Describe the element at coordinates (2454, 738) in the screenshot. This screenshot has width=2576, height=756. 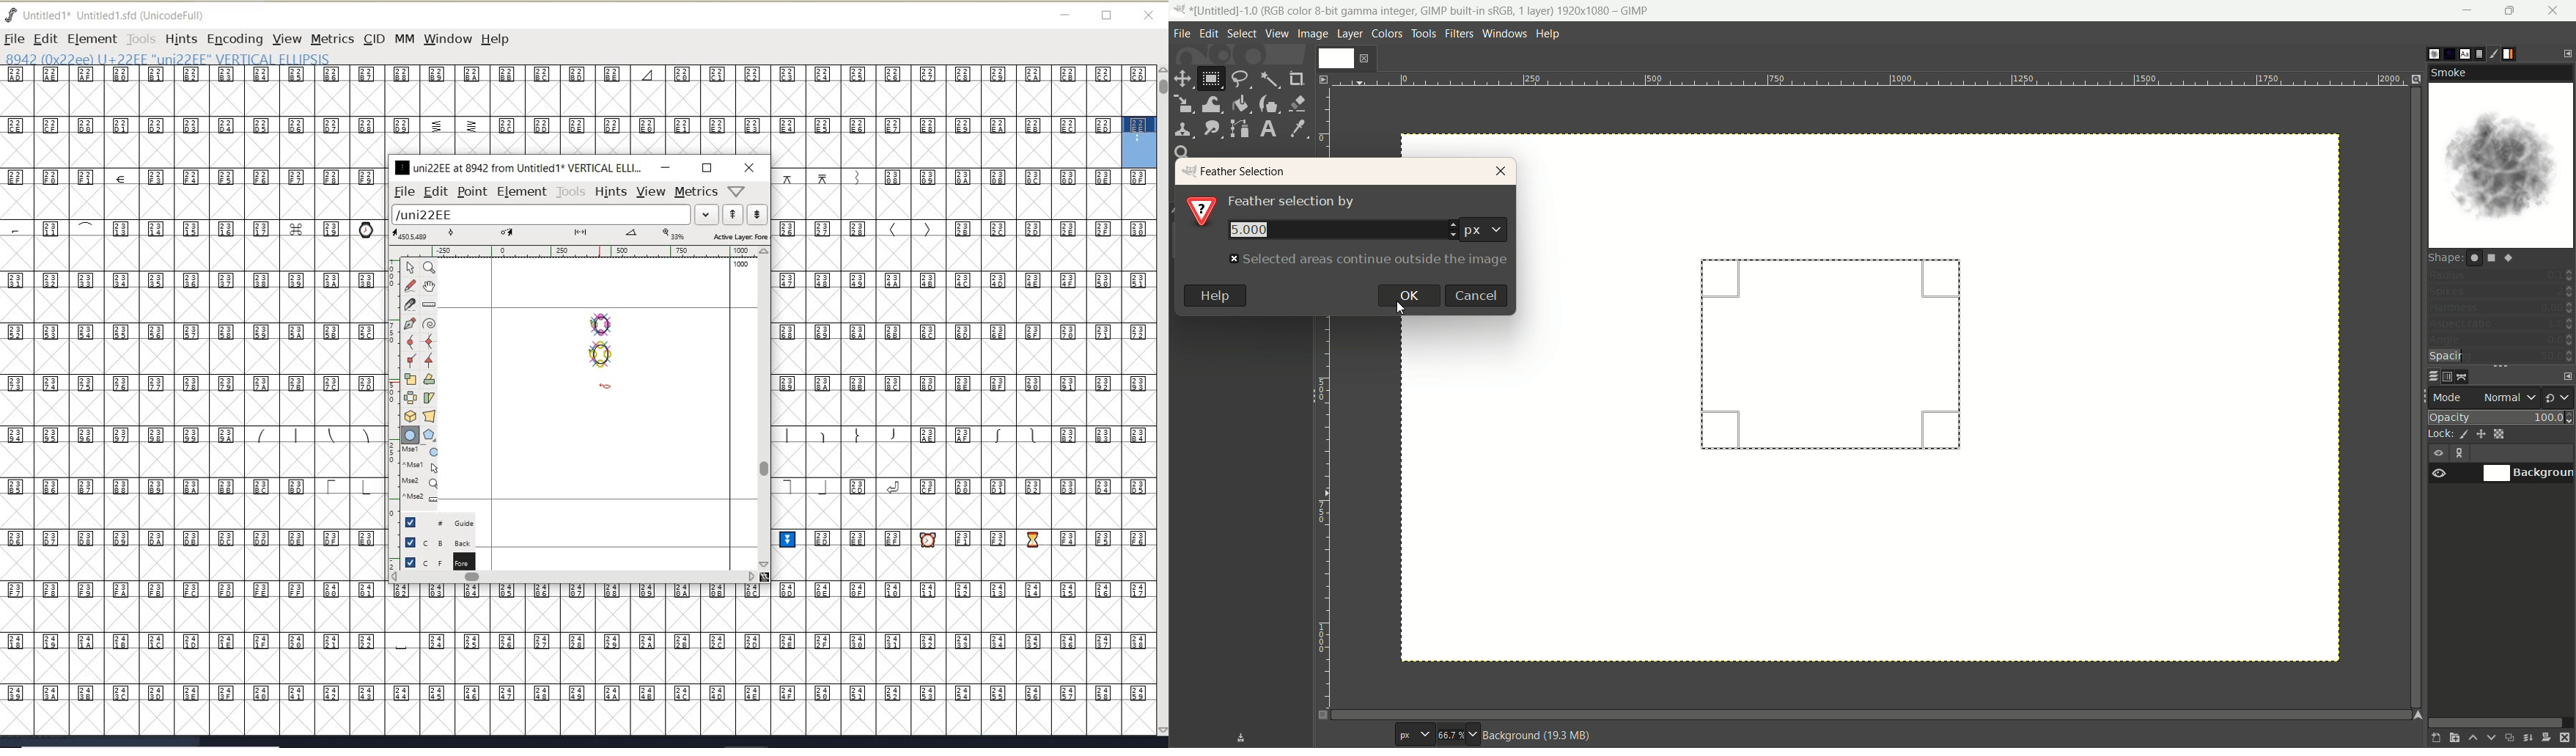
I see `create a new layer` at that location.